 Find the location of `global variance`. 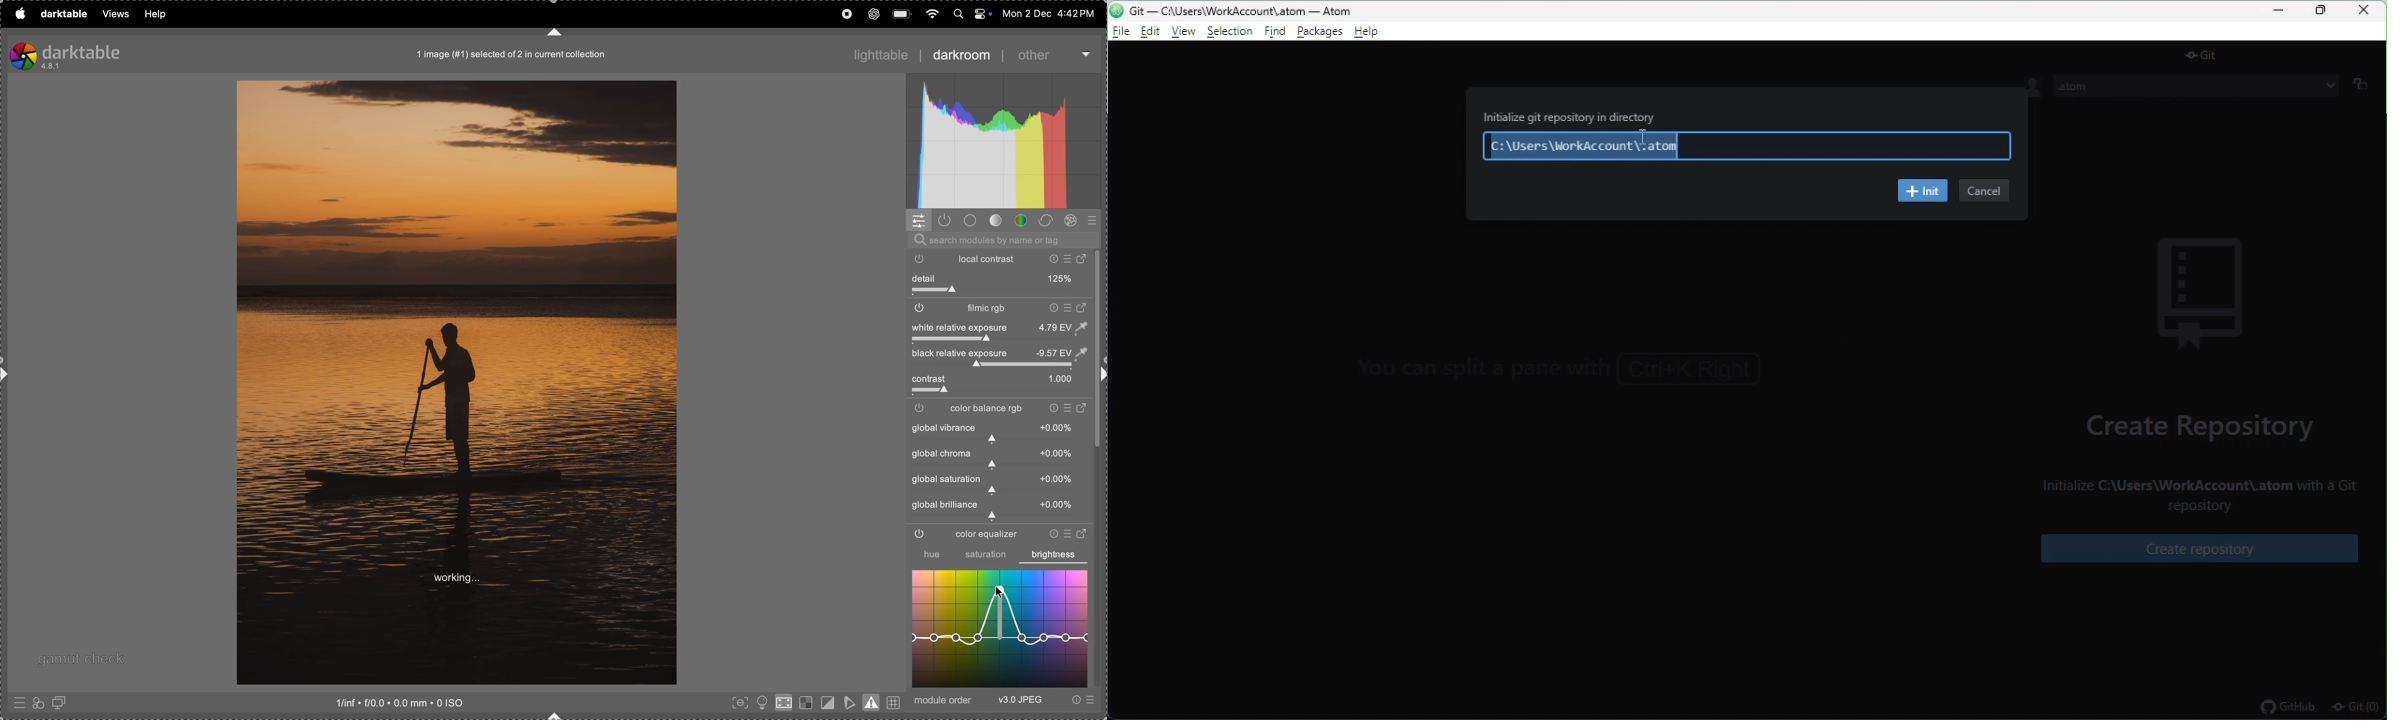

global variance is located at coordinates (999, 433).